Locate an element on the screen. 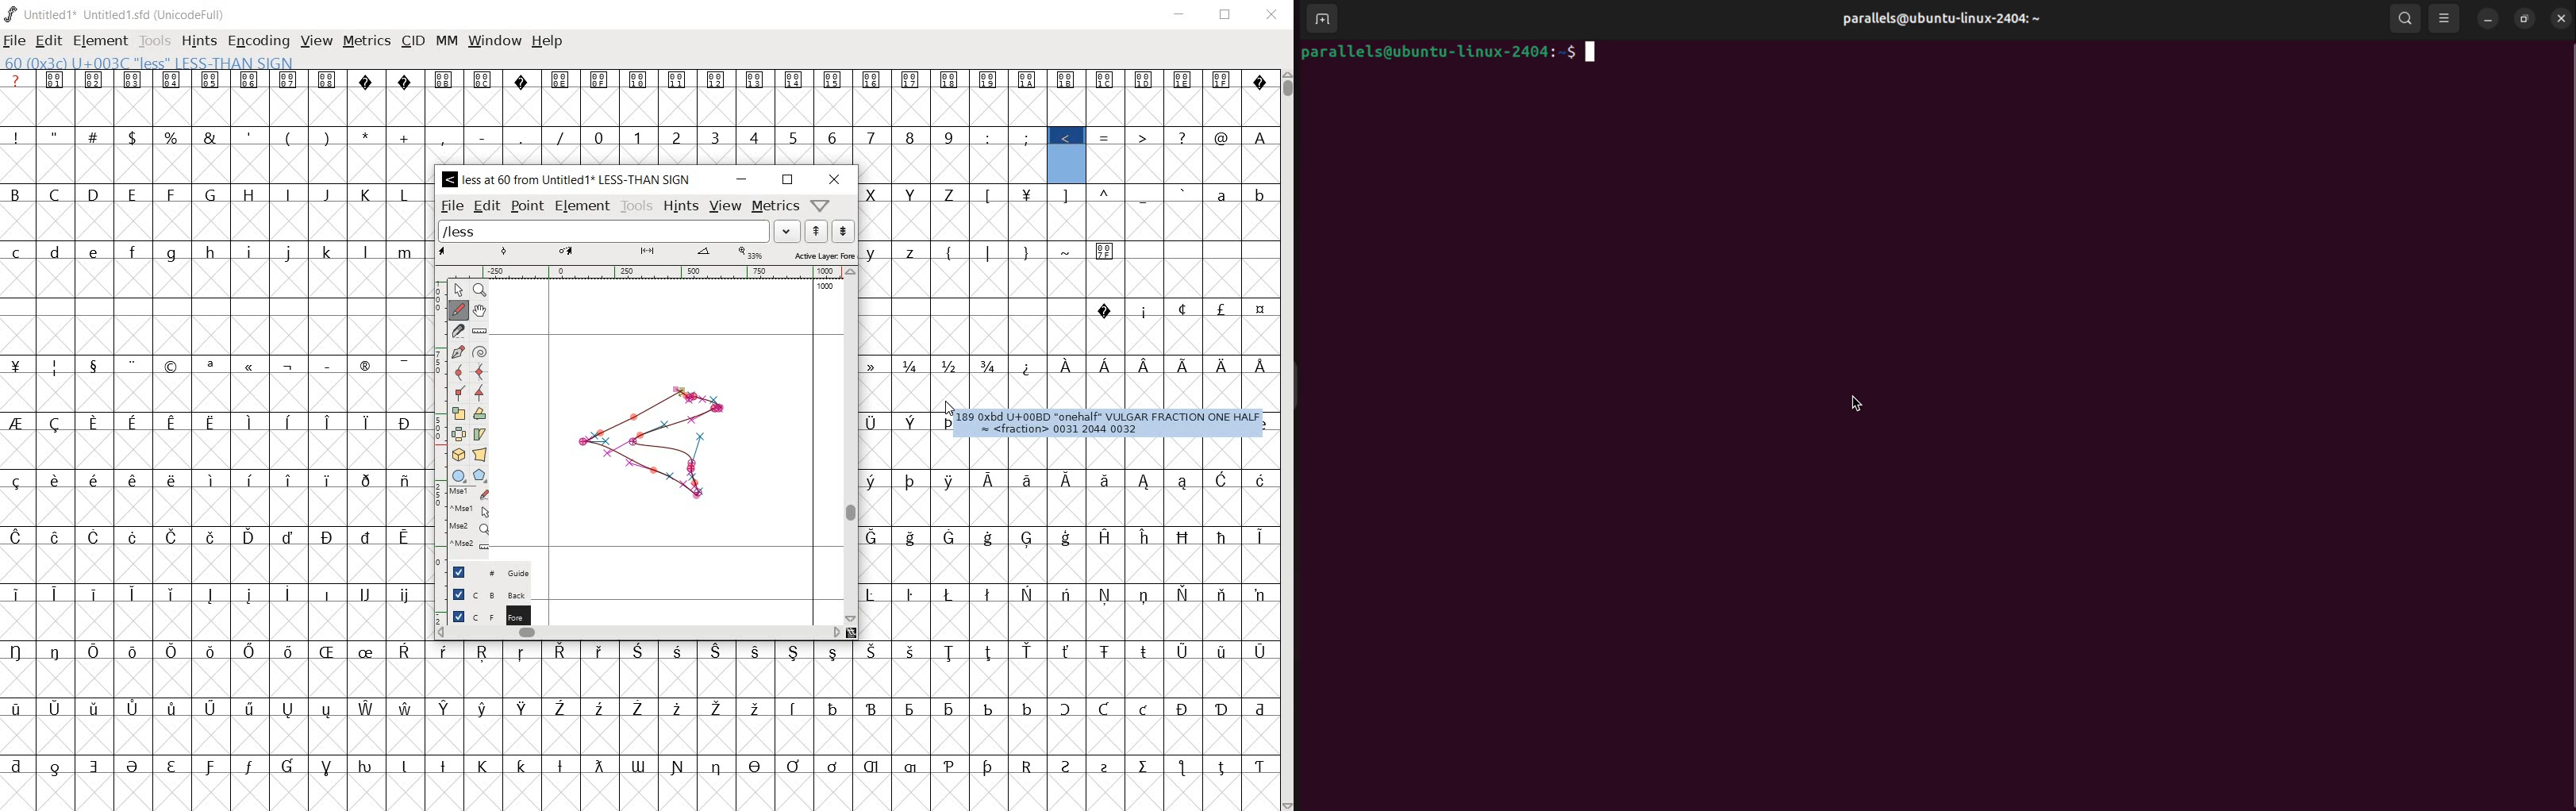 Image resolution: width=2576 pixels, height=812 pixels. draw a freehand curve is located at coordinates (459, 309).